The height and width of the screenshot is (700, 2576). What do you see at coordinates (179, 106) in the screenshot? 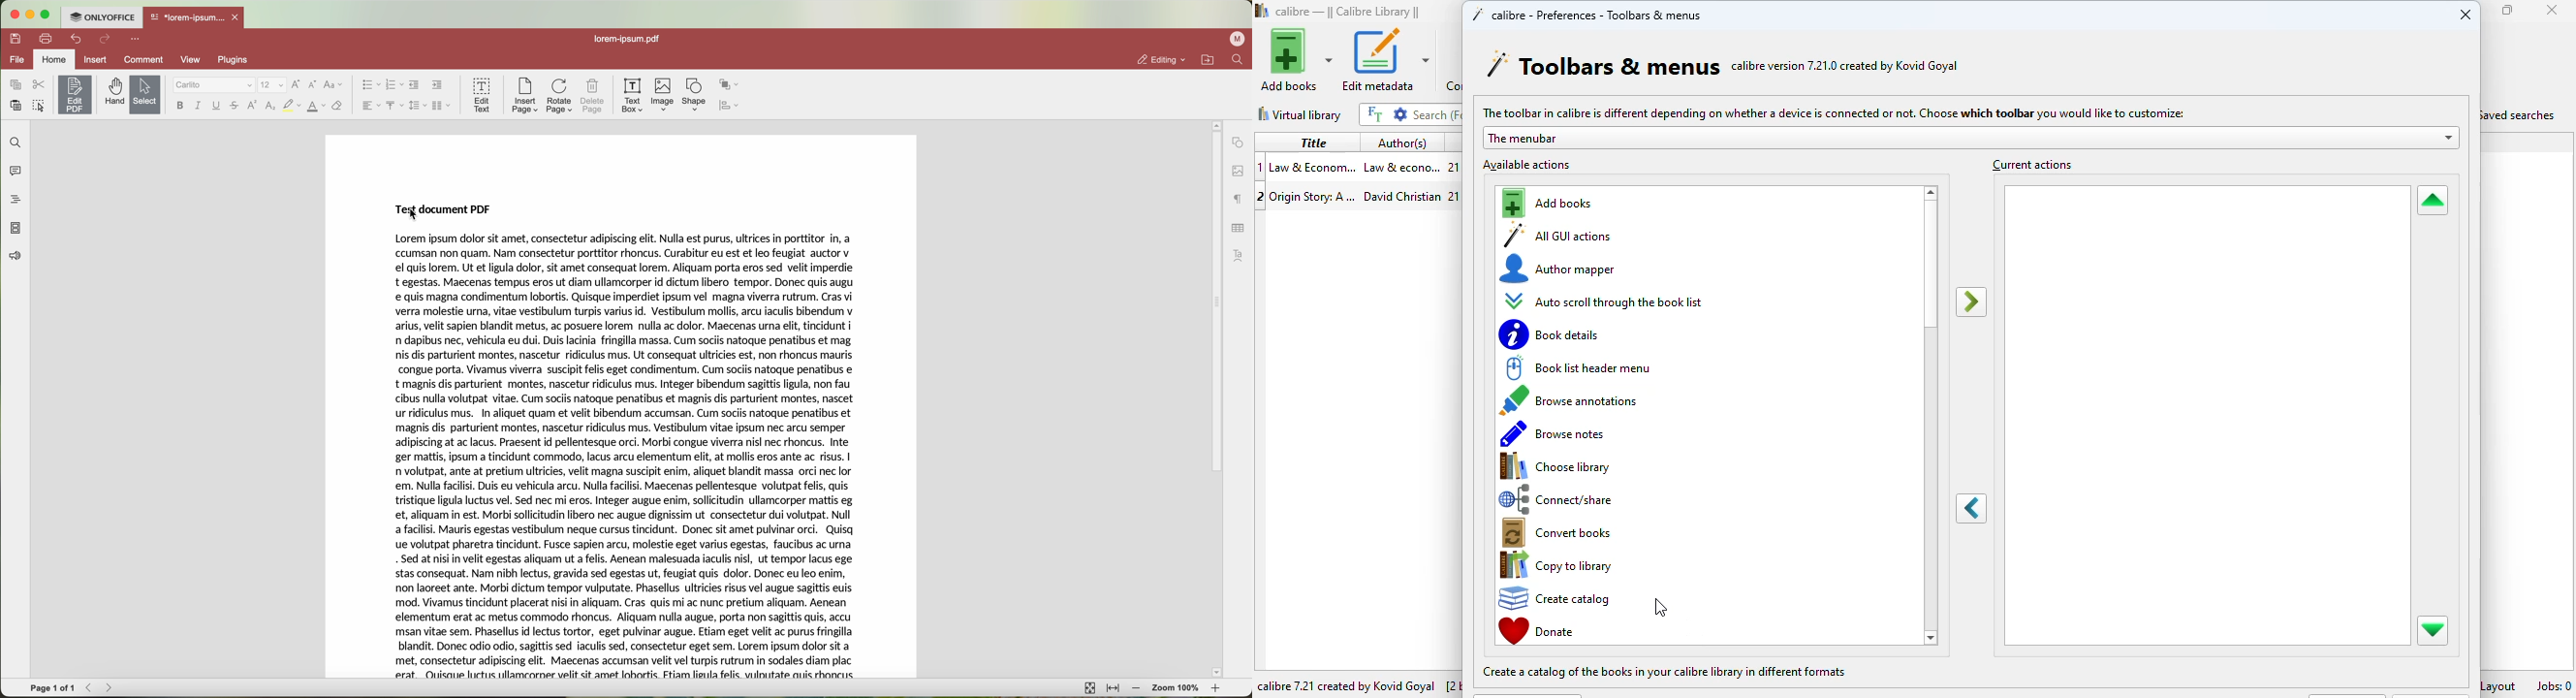
I see `bold` at bounding box center [179, 106].